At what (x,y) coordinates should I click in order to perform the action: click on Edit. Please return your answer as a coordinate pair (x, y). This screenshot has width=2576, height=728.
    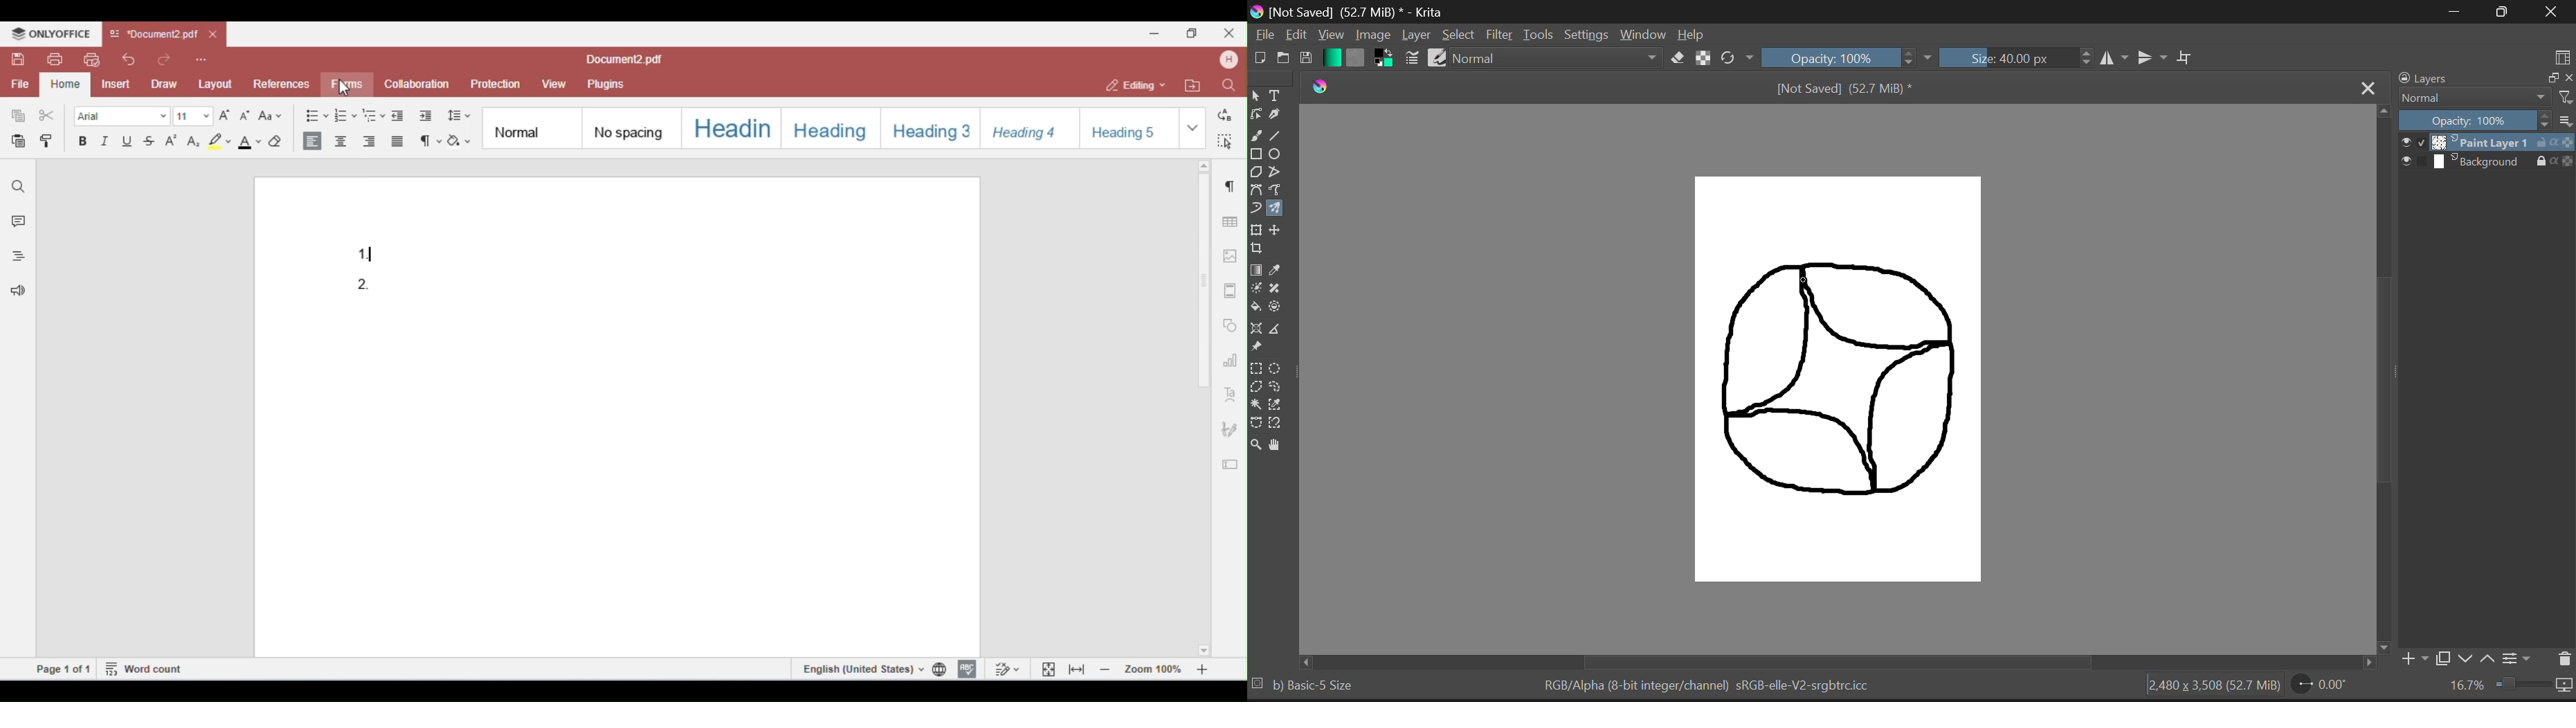
    Looking at the image, I should click on (1296, 35).